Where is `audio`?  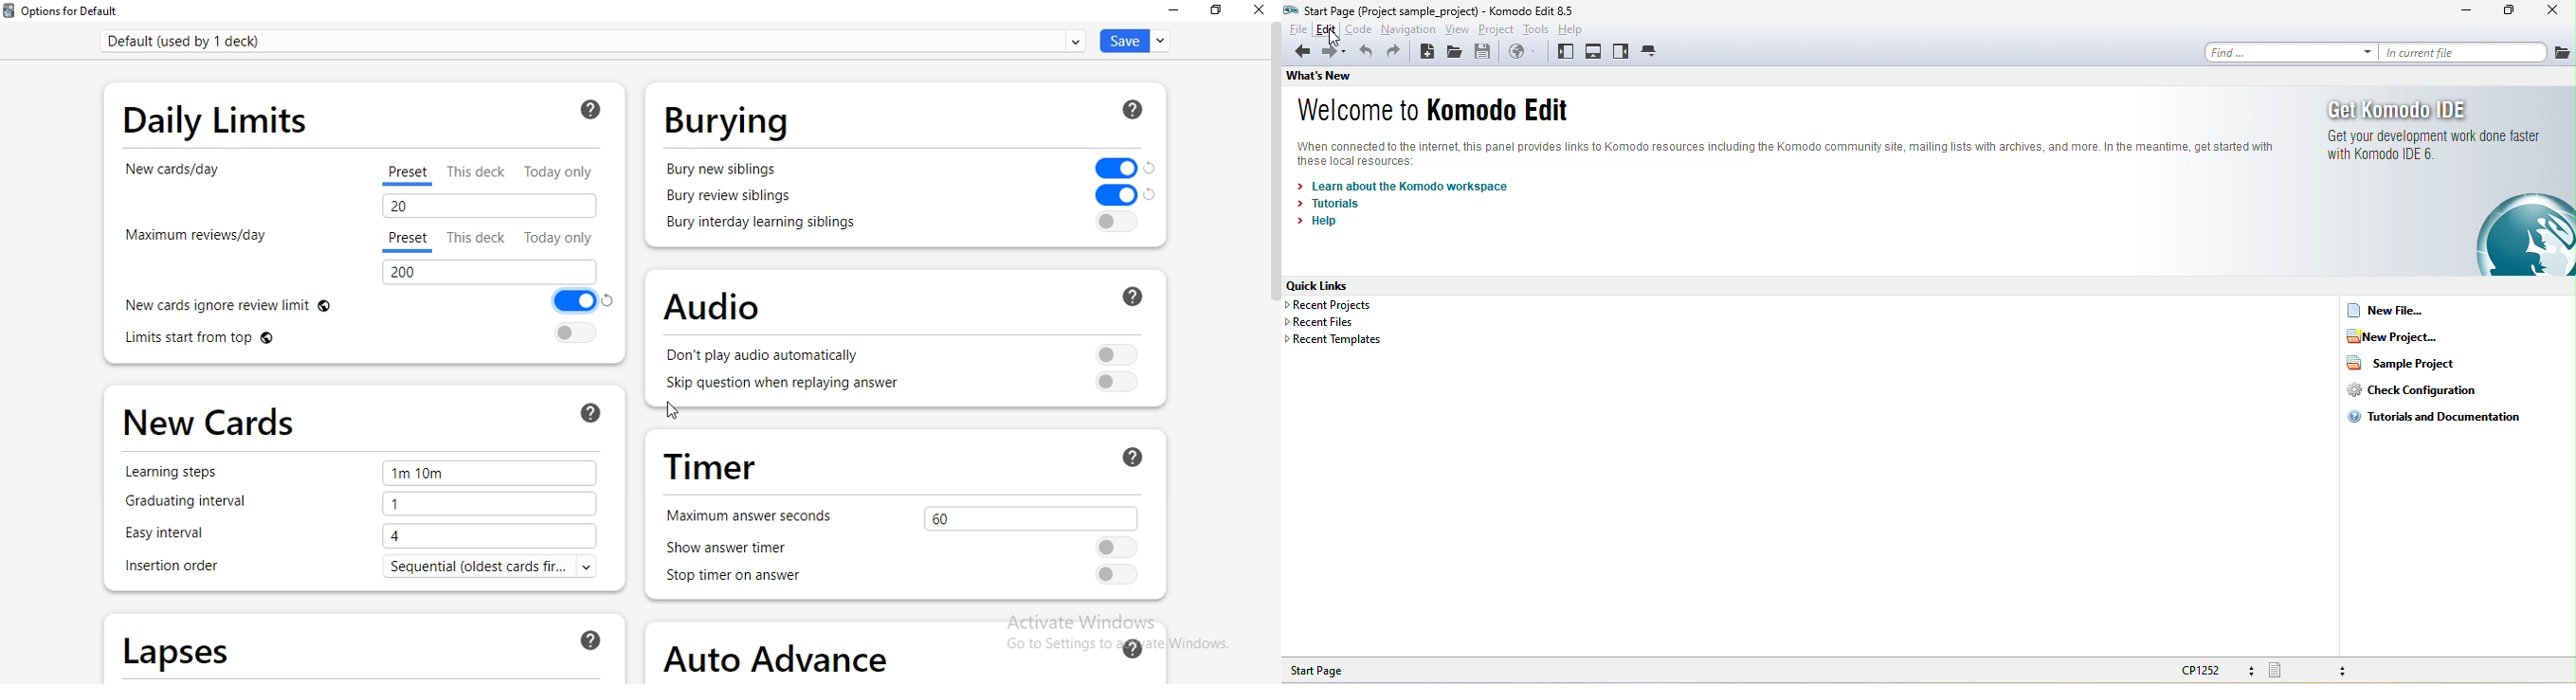 audio is located at coordinates (703, 304).